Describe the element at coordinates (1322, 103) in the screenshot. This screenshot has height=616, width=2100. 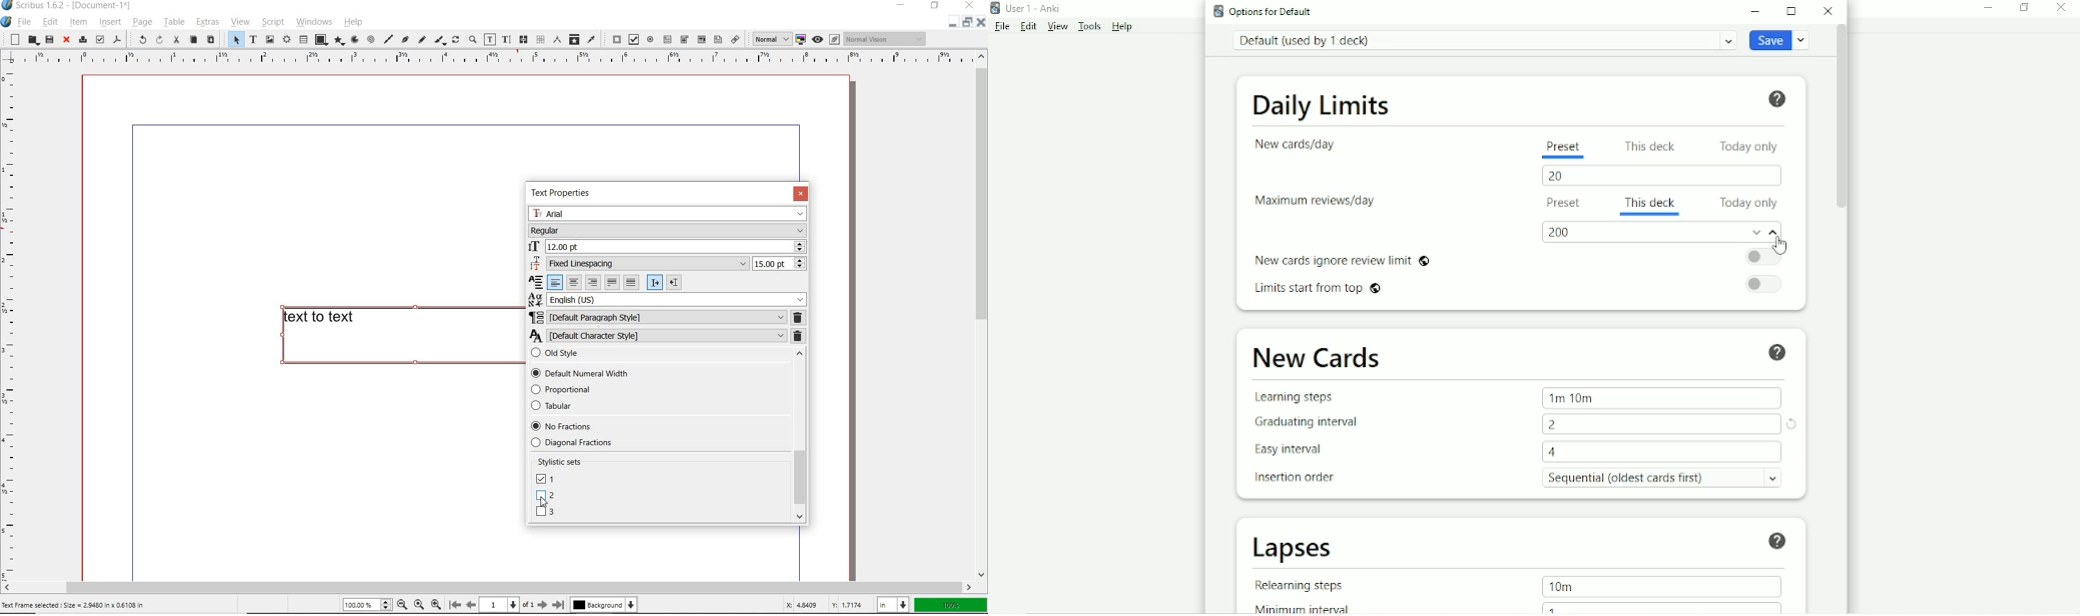
I see `Daily Limits` at that location.